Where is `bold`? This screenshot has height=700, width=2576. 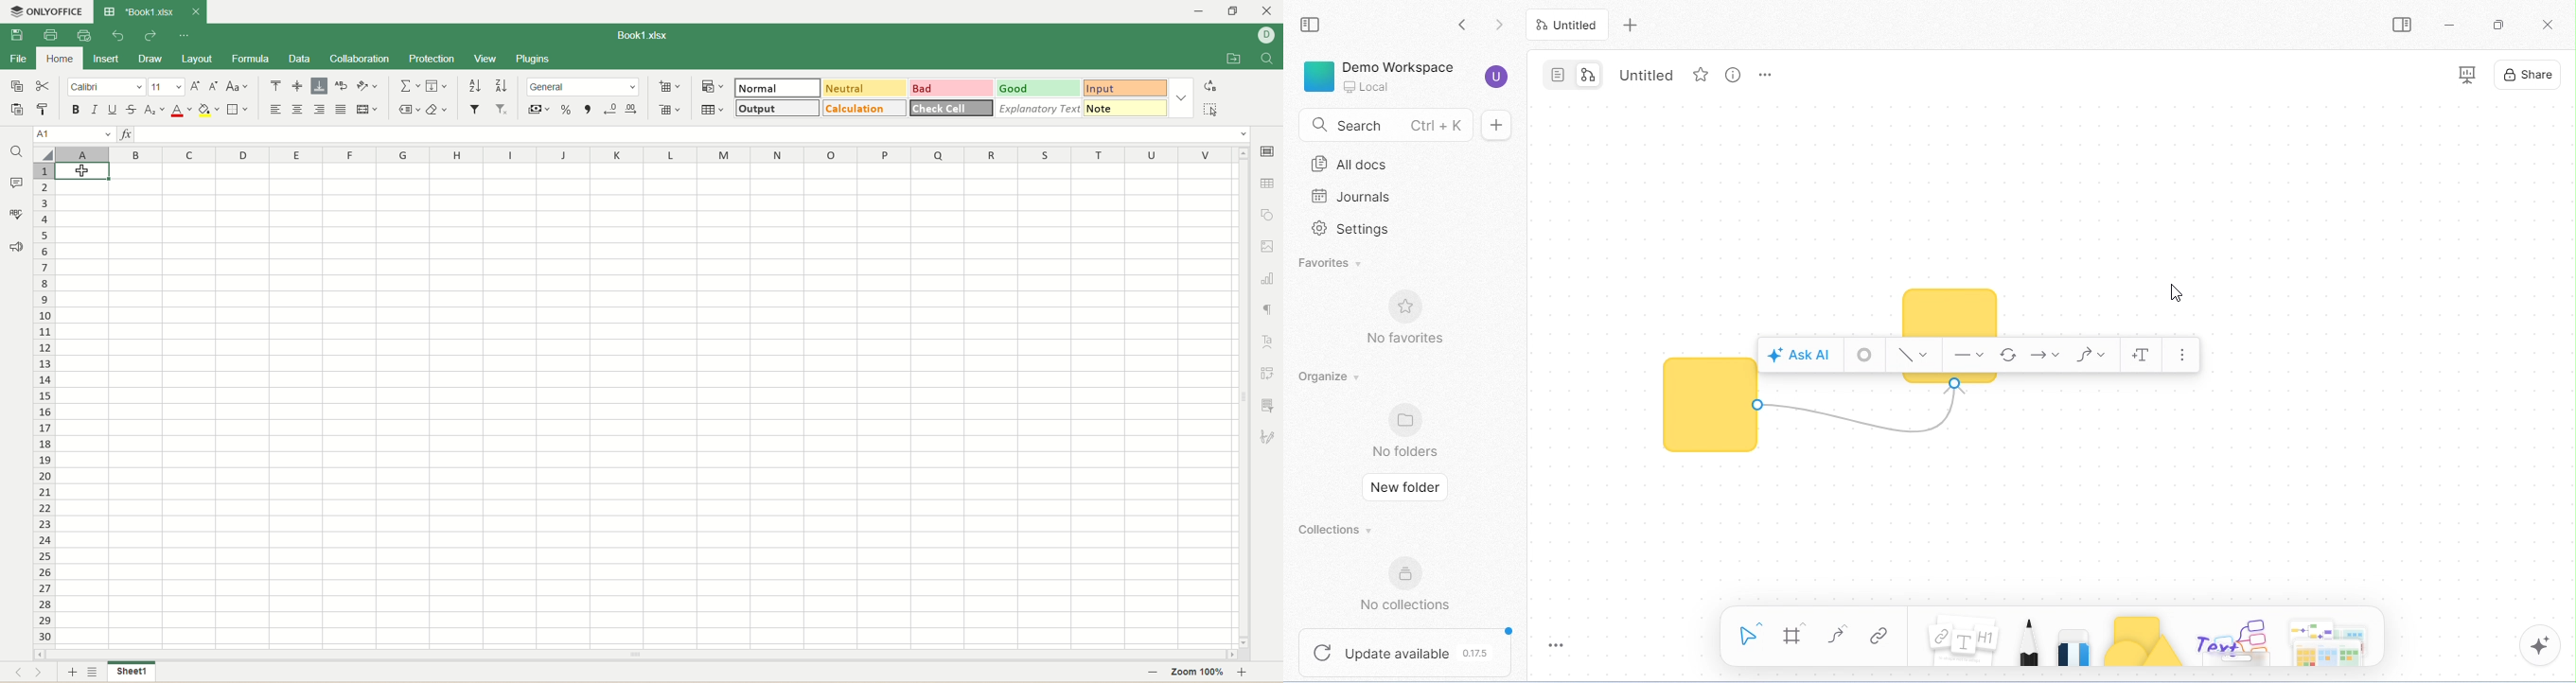
bold is located at coordinates (76, 109).